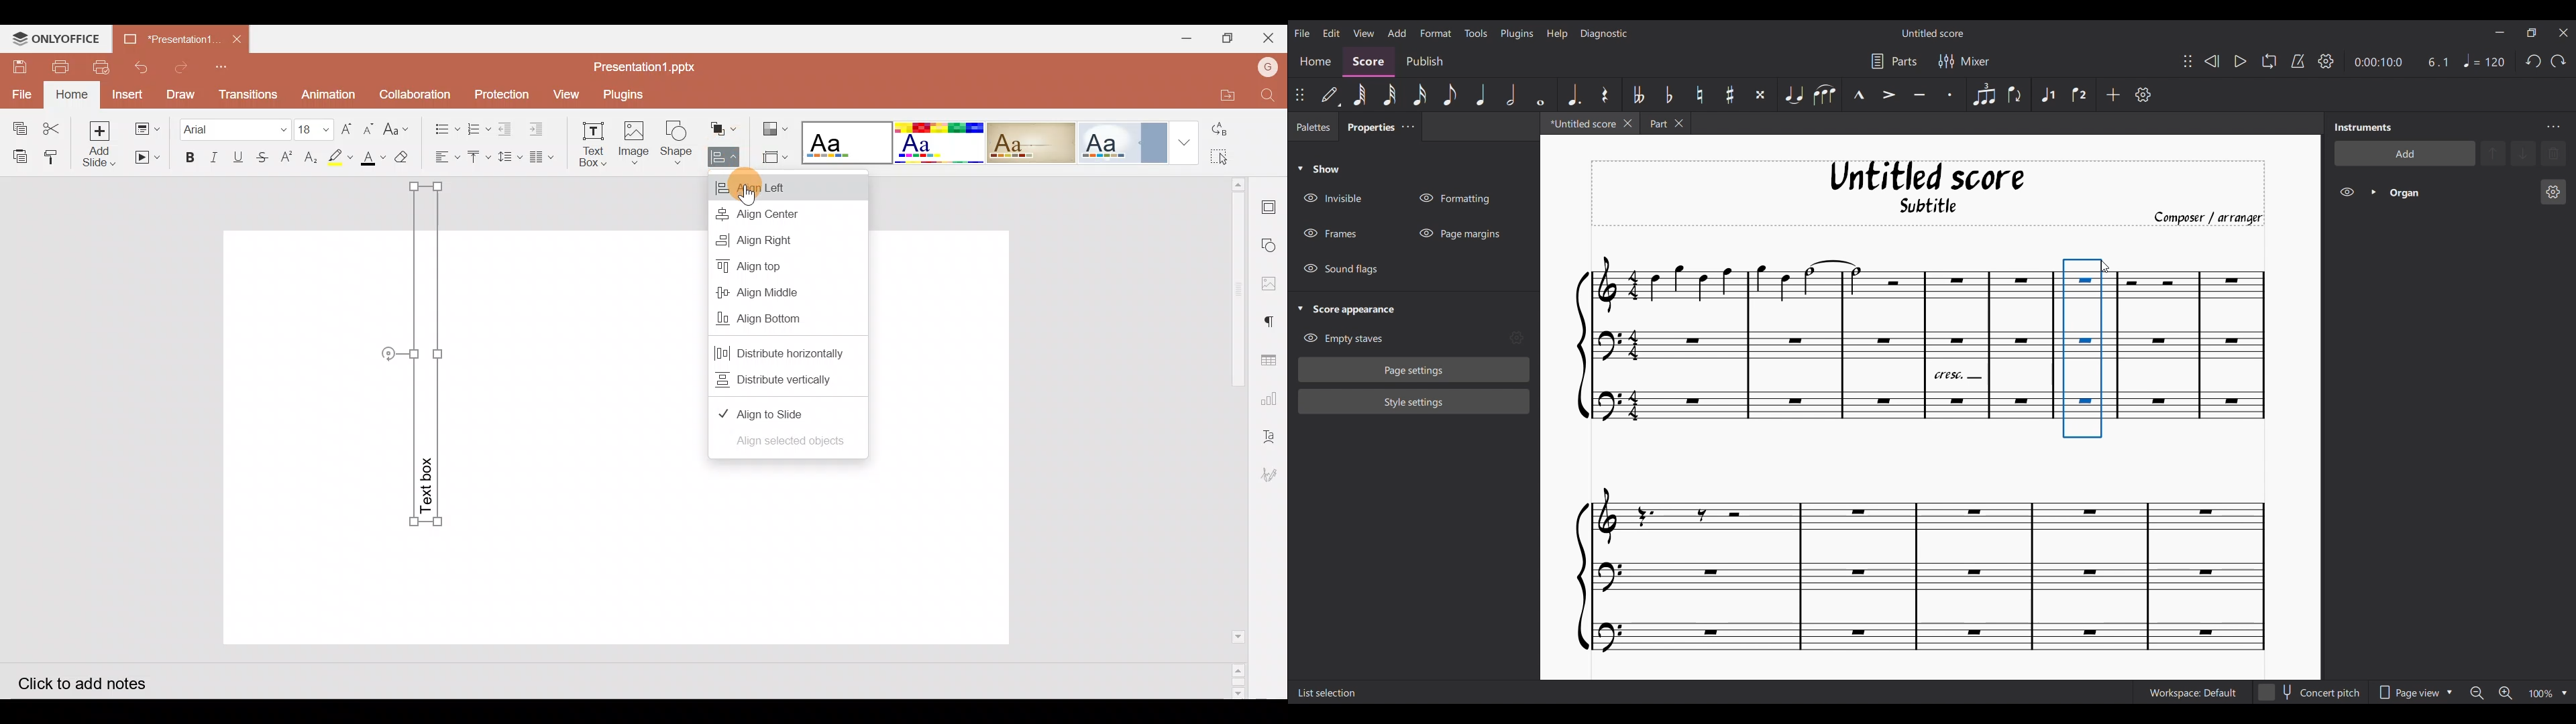 This screenshot has width=2576, height=728. What do you see at coordinates (93, 681) in the screenshot?
I see `Click to add notes` at bounding box center [93, 681].